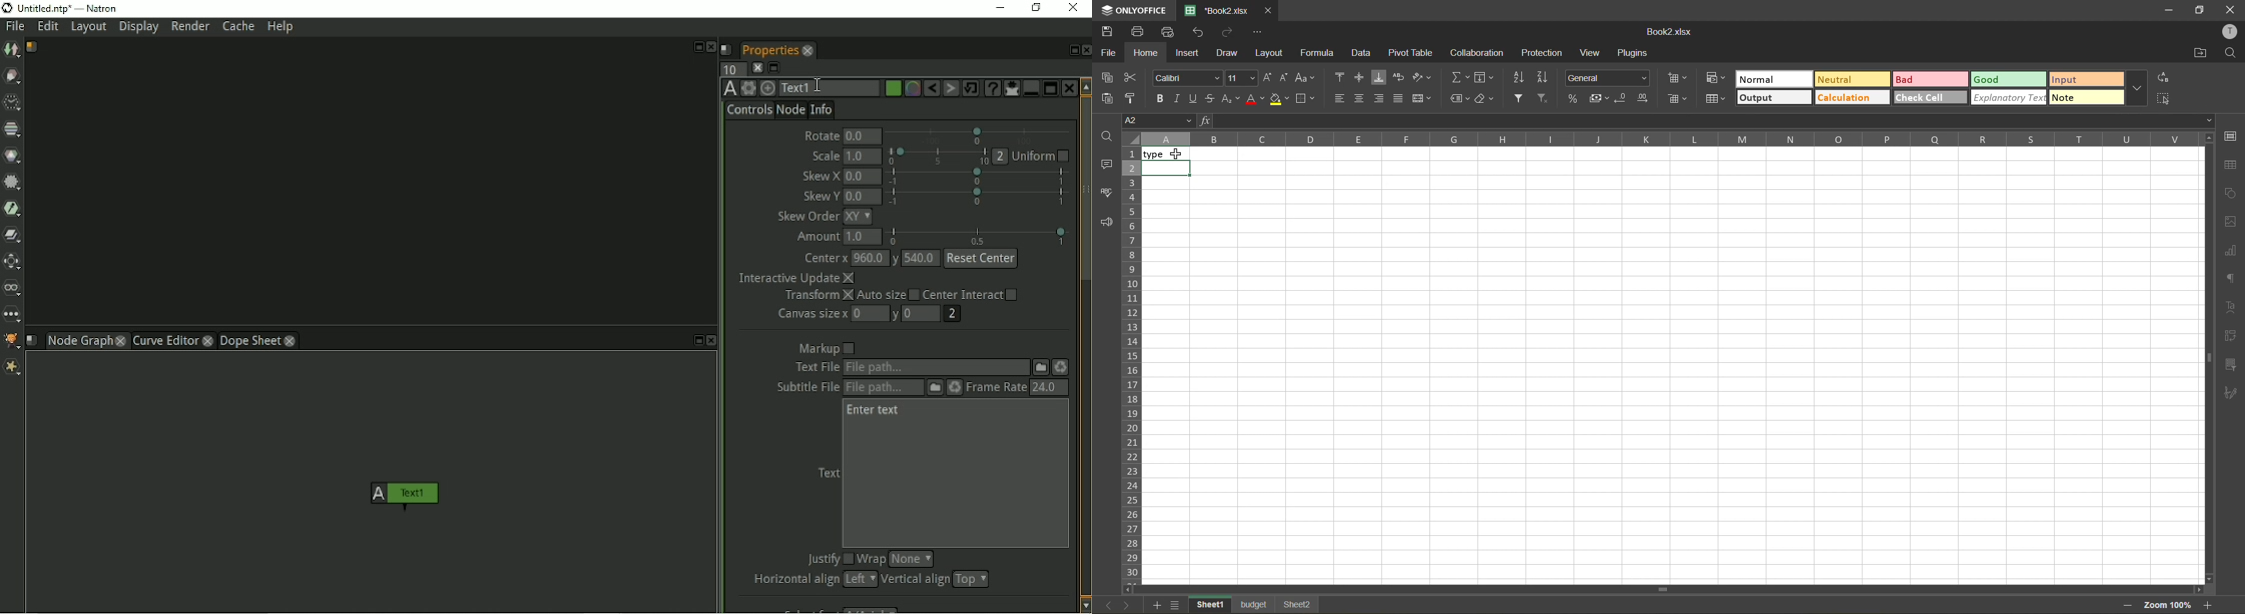 The width and height of the screenshot is (2268, 616). I want to click on font style, so click(1188, 76).